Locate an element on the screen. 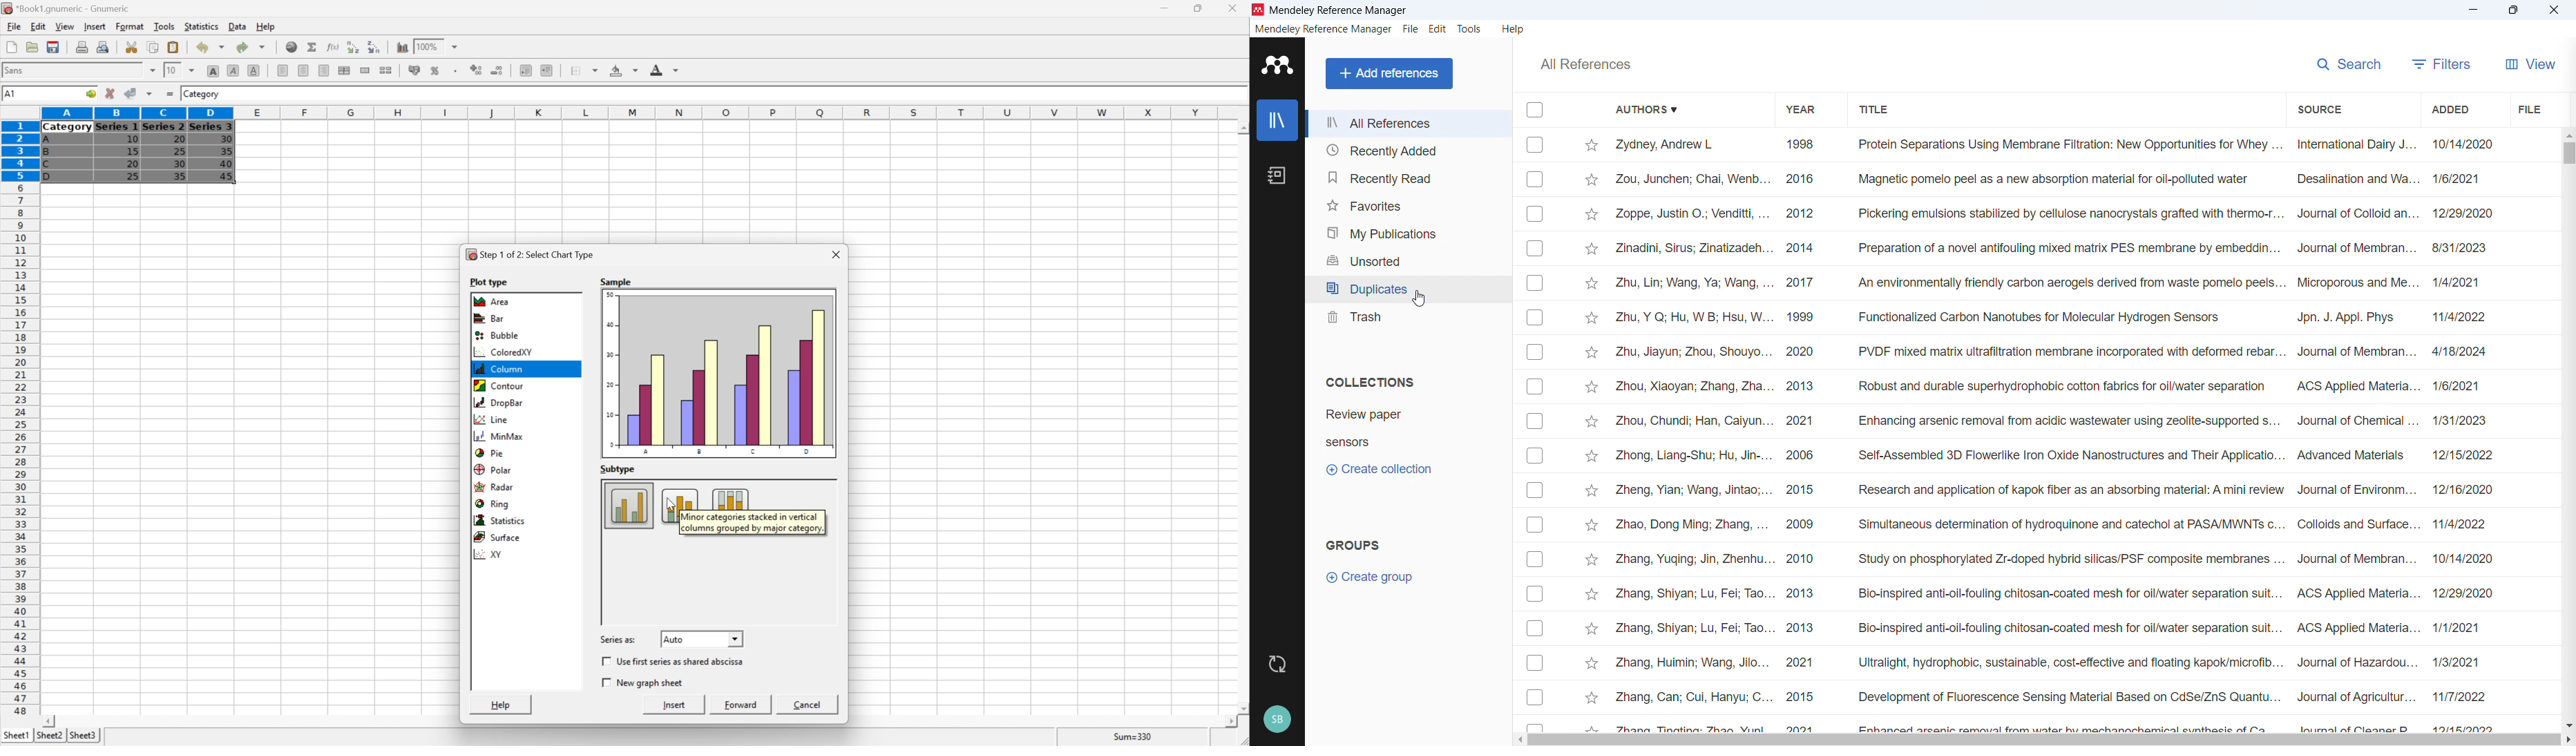 The image size is (2576, 756). Maximise  is located at coordinates (2512, 10).